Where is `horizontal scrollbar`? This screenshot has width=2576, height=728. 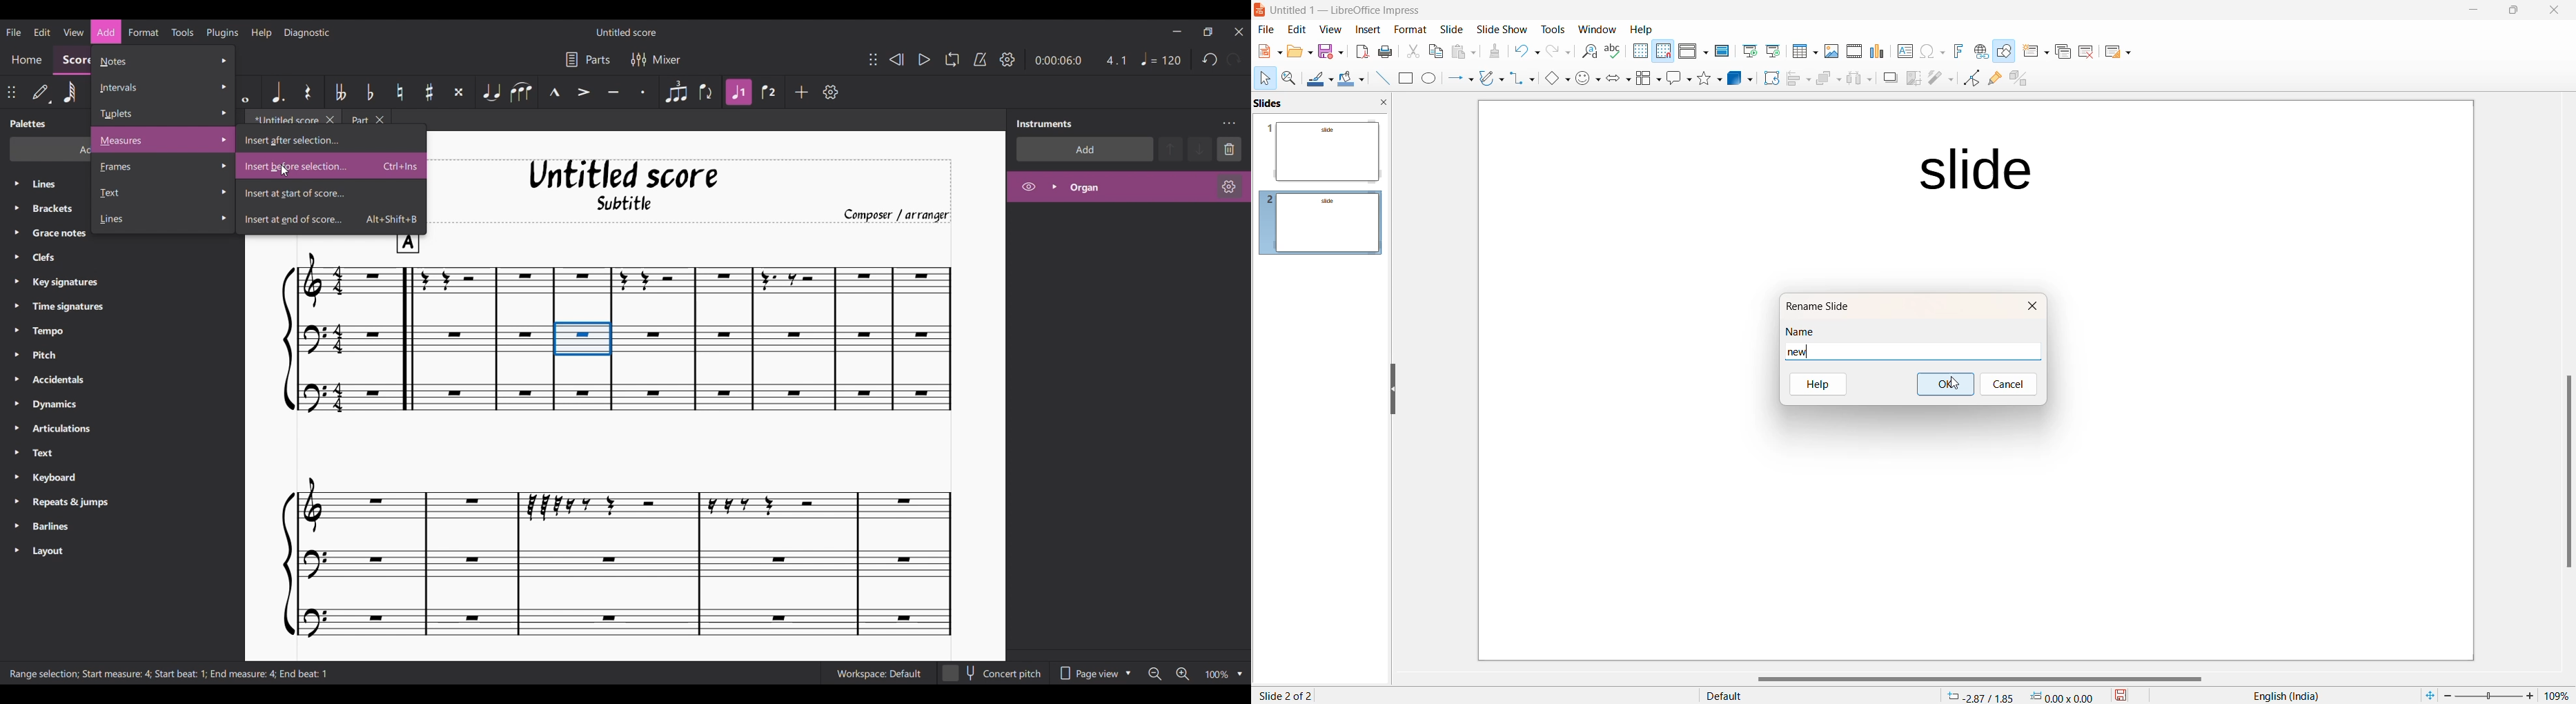 horizontal scrollbar is located at coordinates (1976, 678).